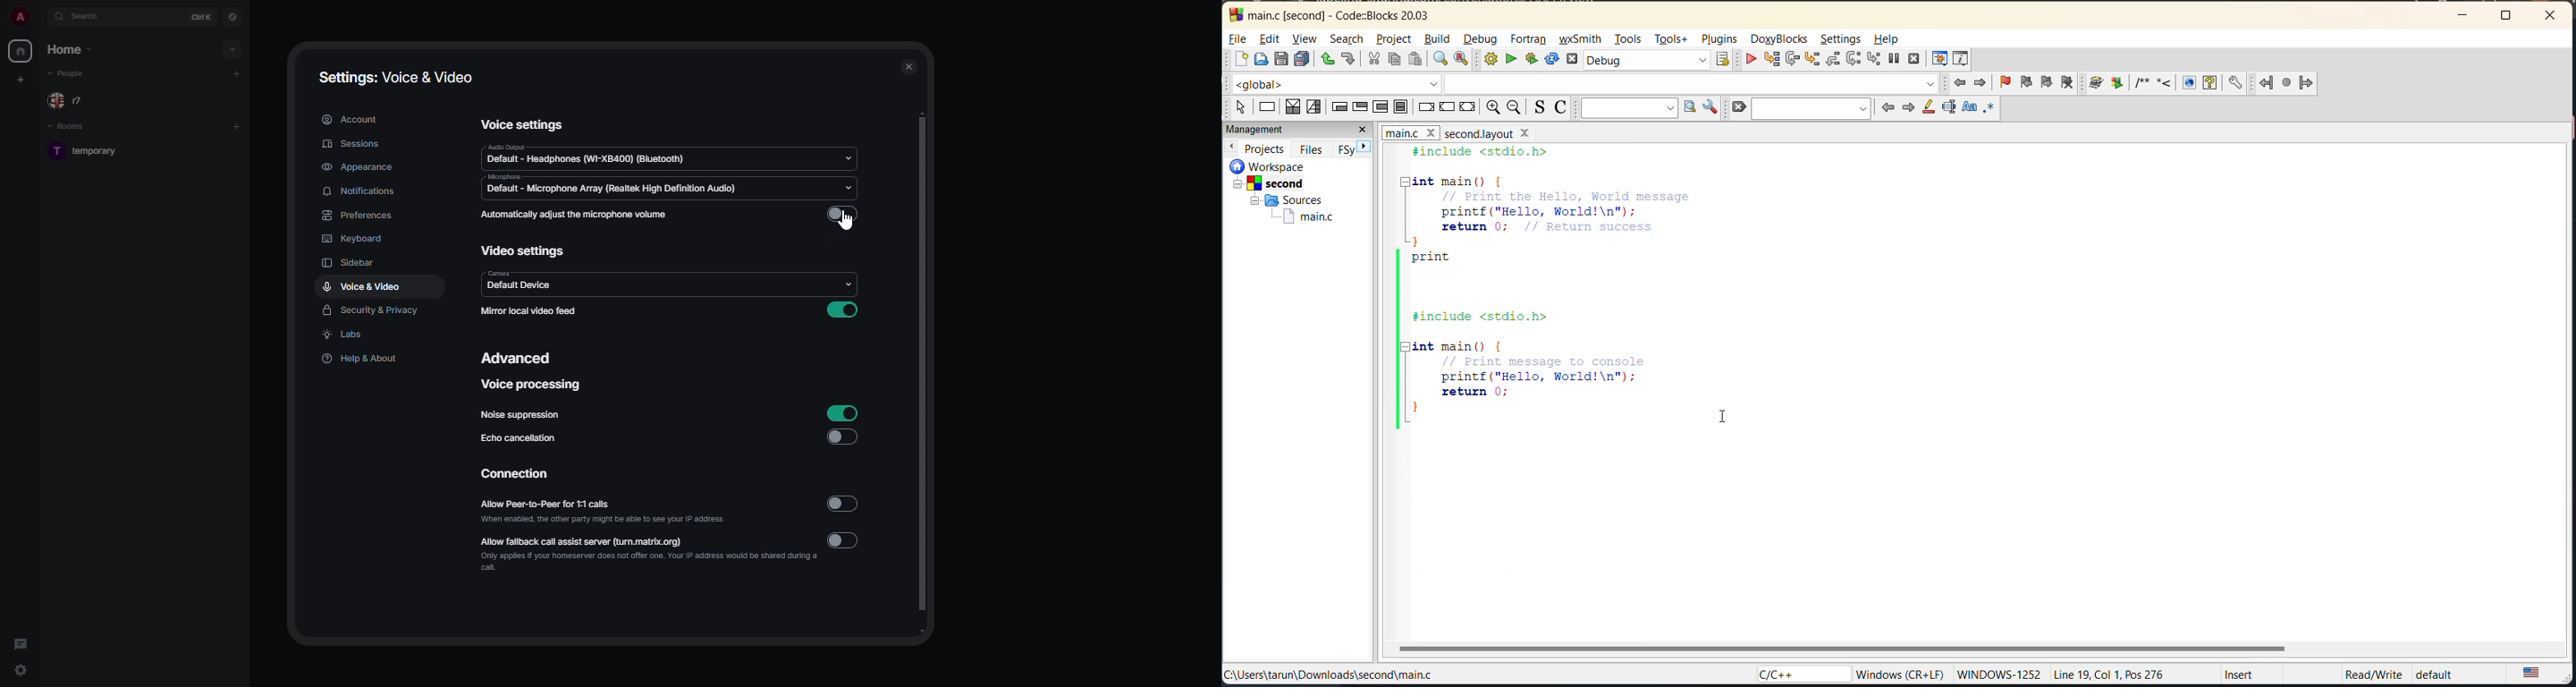 Image resolution: width=2576 pixels, height=700 pixels. What do you see at coordinates (1270, 184) in the screenshot?
I see `second` at bounding box center [1270, 184].